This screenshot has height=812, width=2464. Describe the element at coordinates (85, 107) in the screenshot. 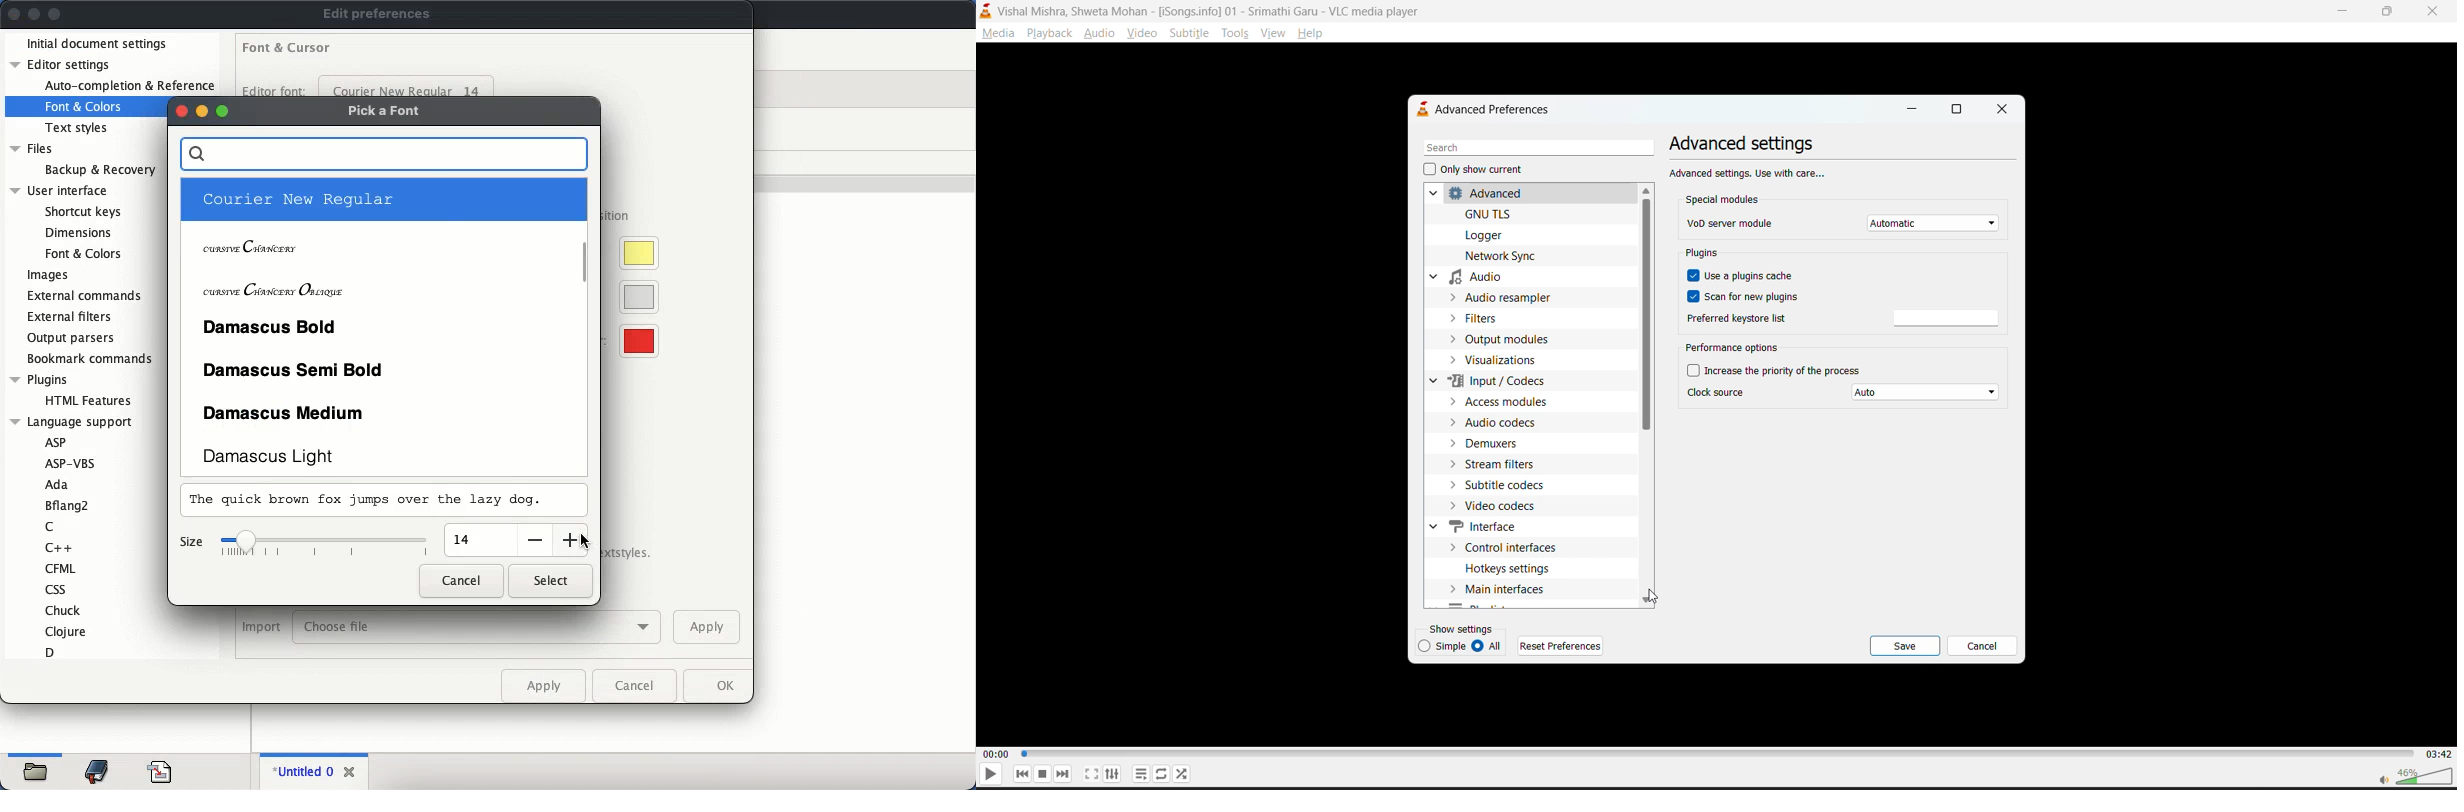

I see `font and colors` at that location.